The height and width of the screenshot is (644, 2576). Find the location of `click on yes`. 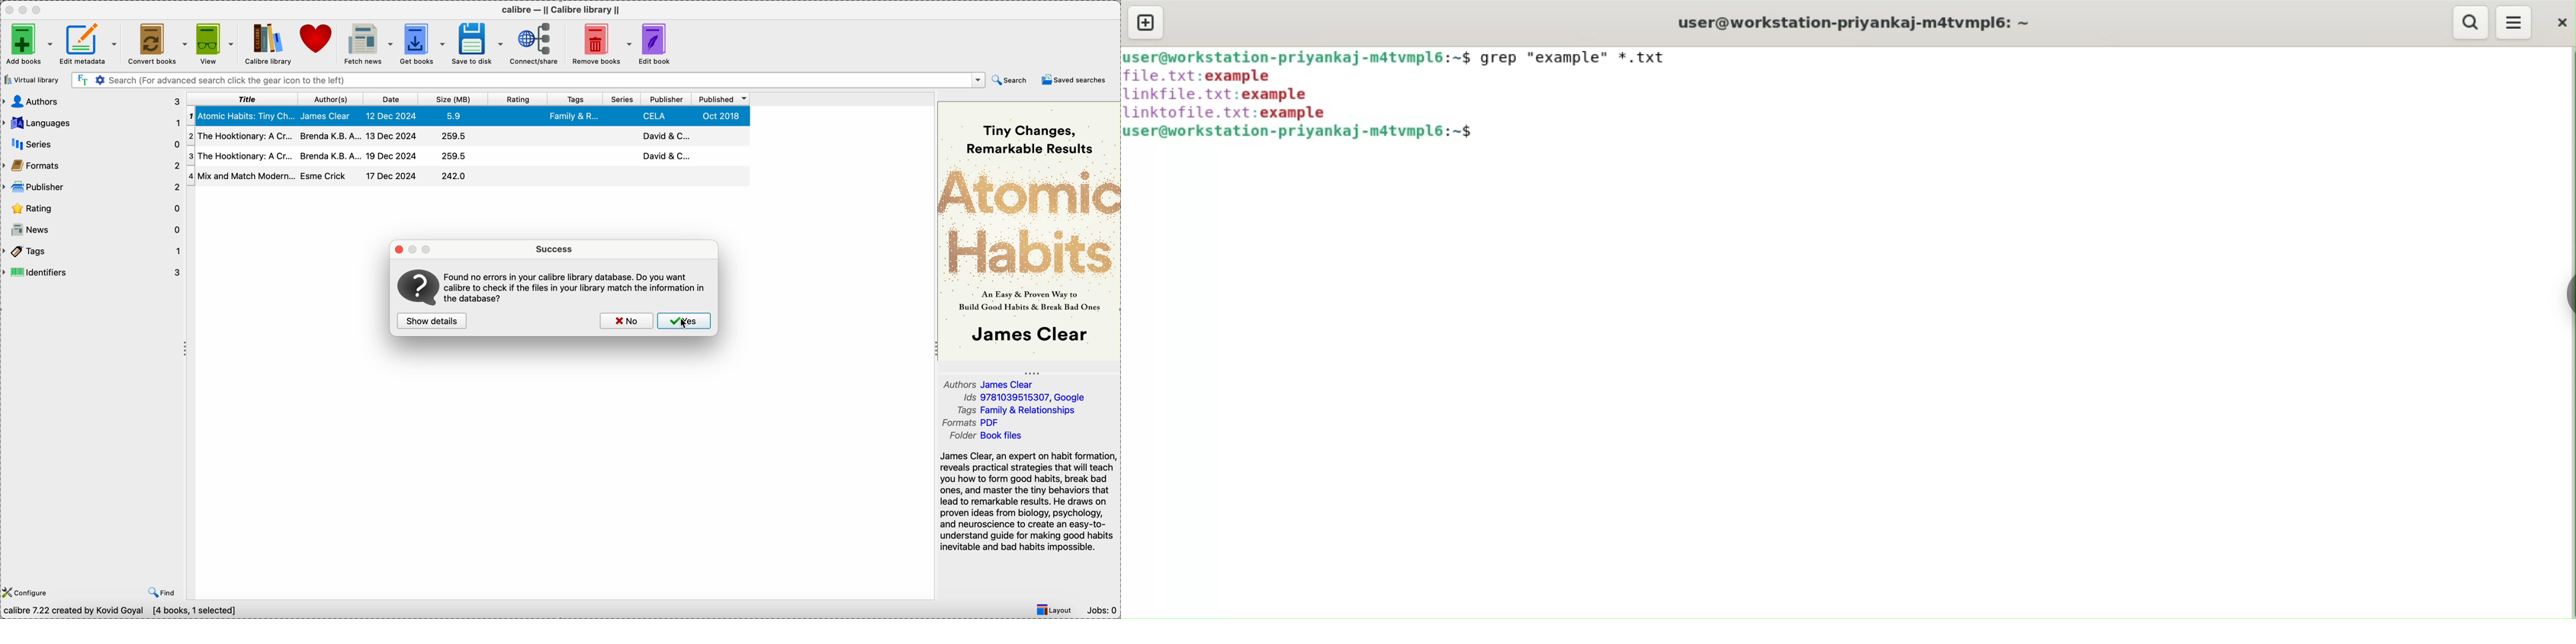

click on yes is located at coordinates (687, 322).